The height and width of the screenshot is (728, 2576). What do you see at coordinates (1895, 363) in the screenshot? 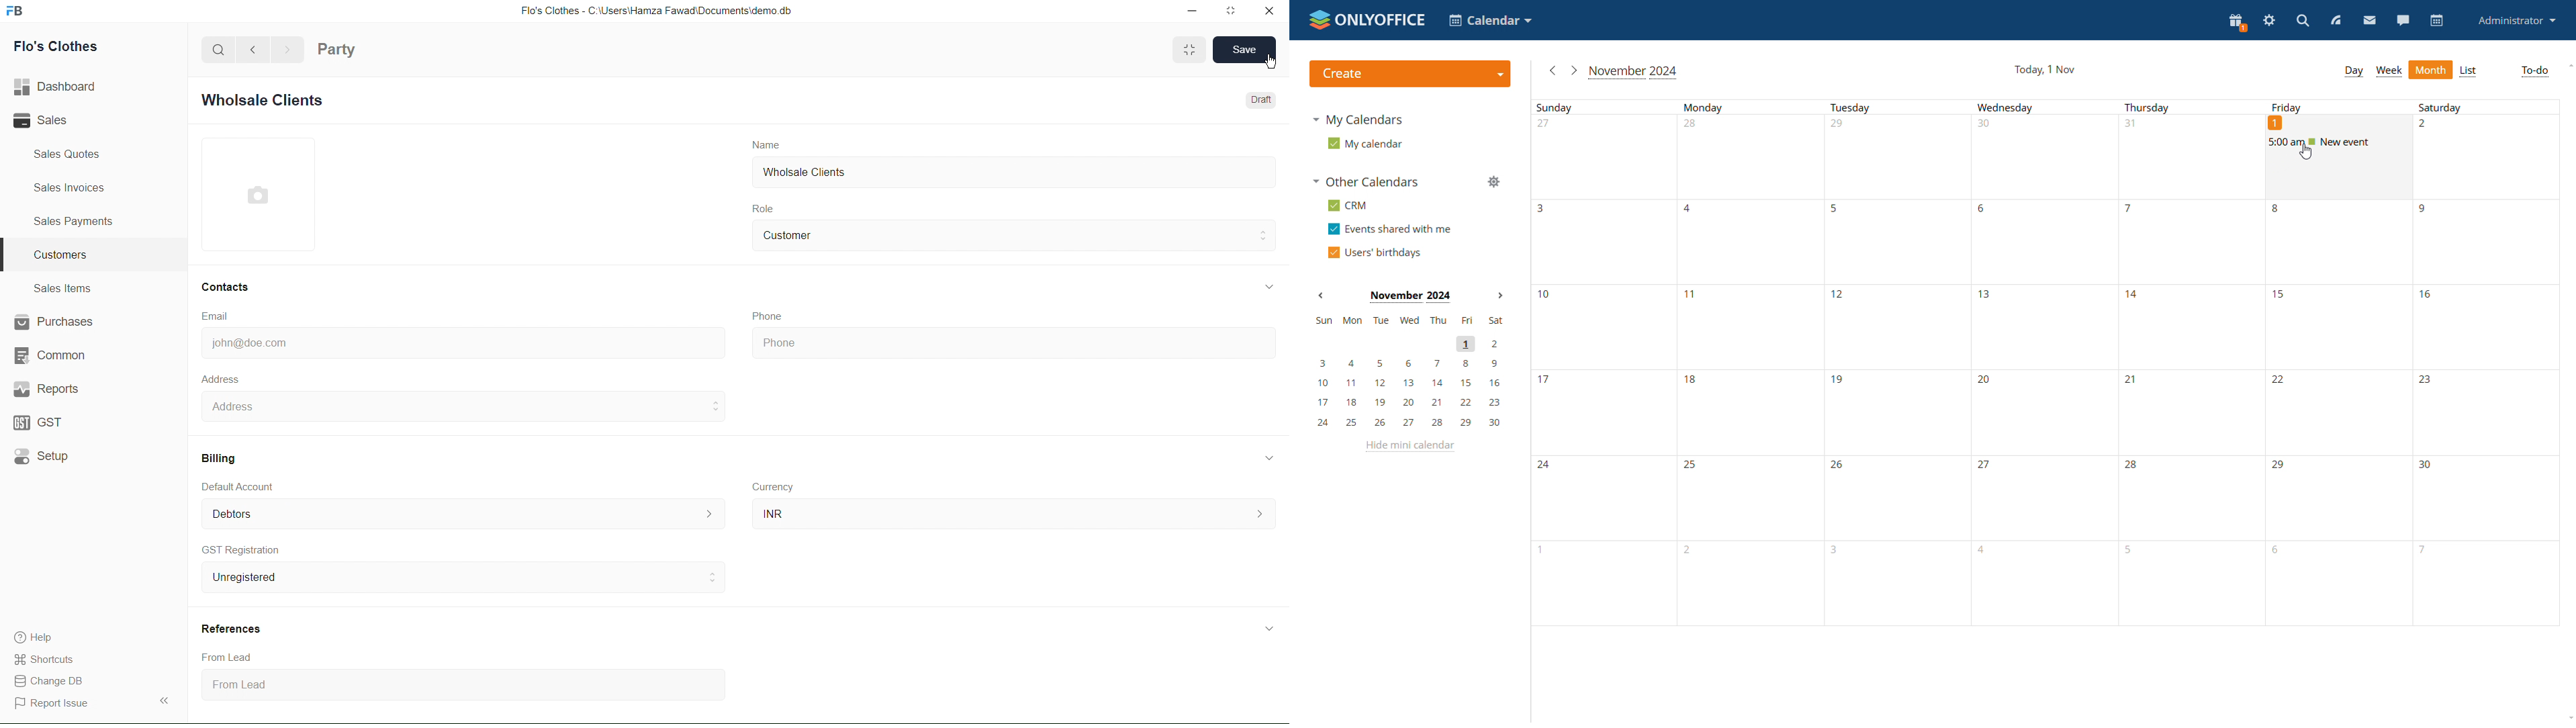
I see `Tuesdays` at bounding box center [1895, 363].